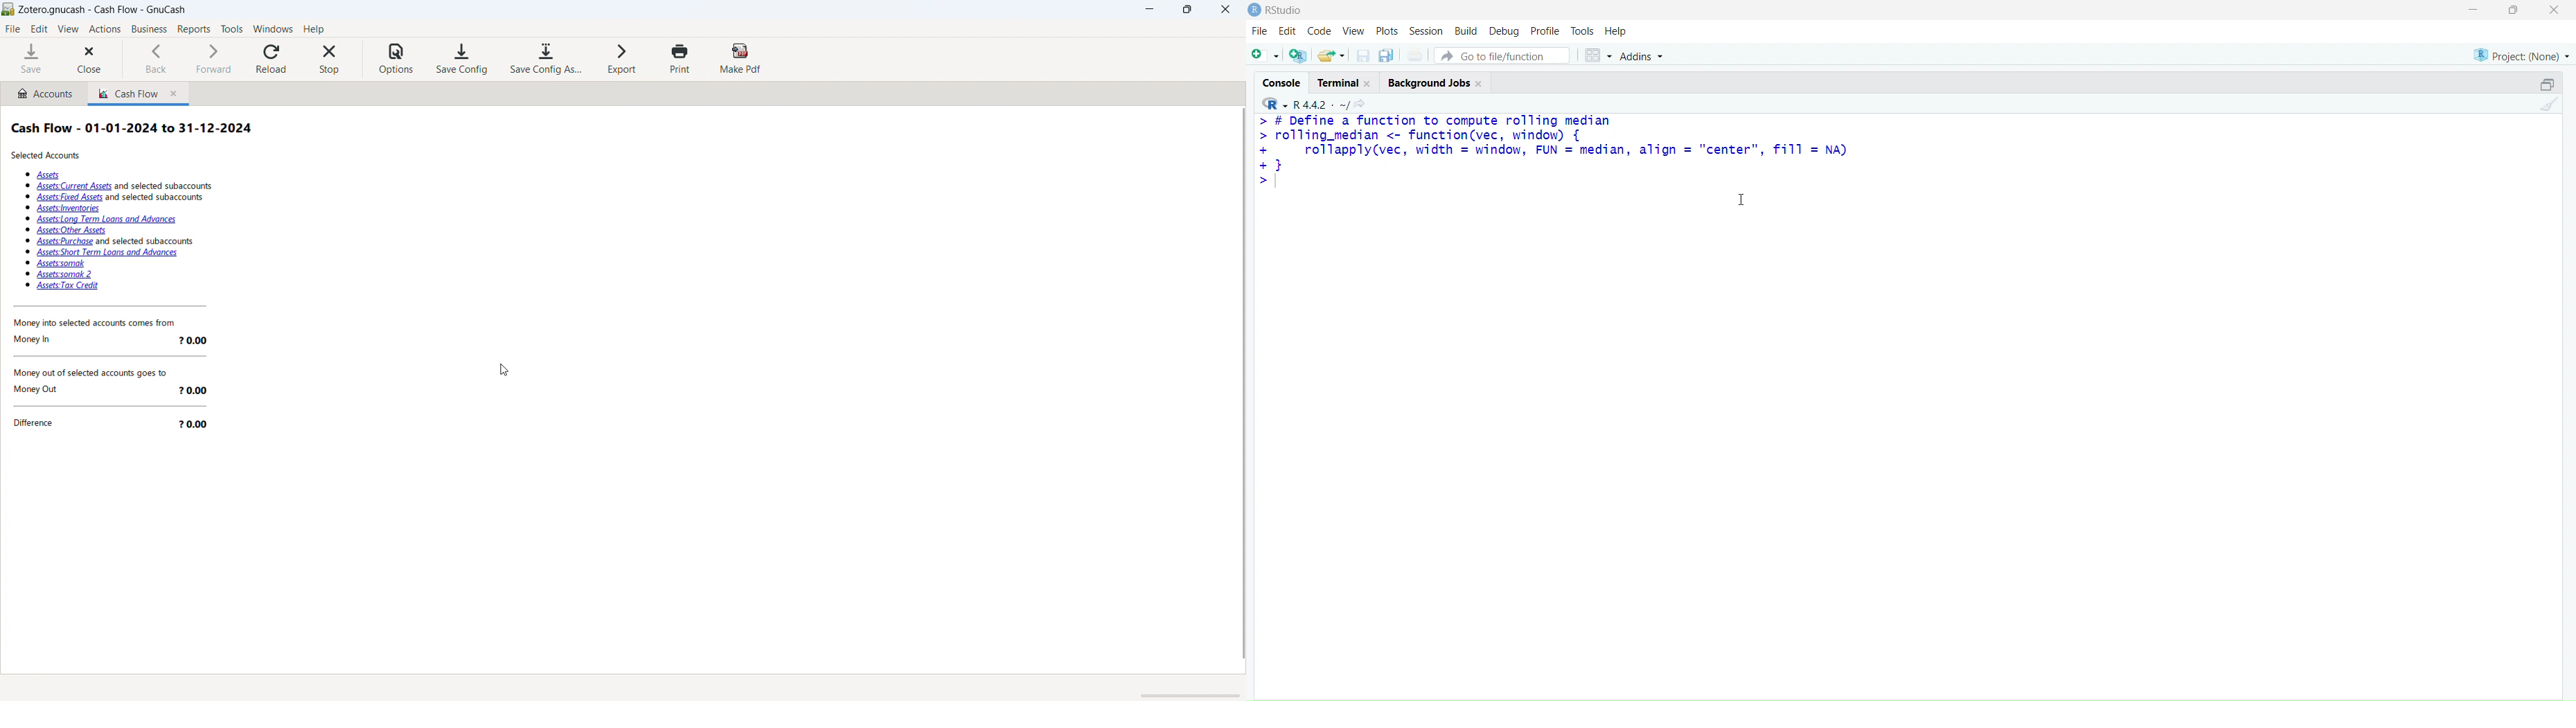 The height and width of the screenshot is (728, 2576). What do you see at coordinates (125, 197) in the screenshot?
I see `Assets: fixed Assets` at bounding box center [125, 197].